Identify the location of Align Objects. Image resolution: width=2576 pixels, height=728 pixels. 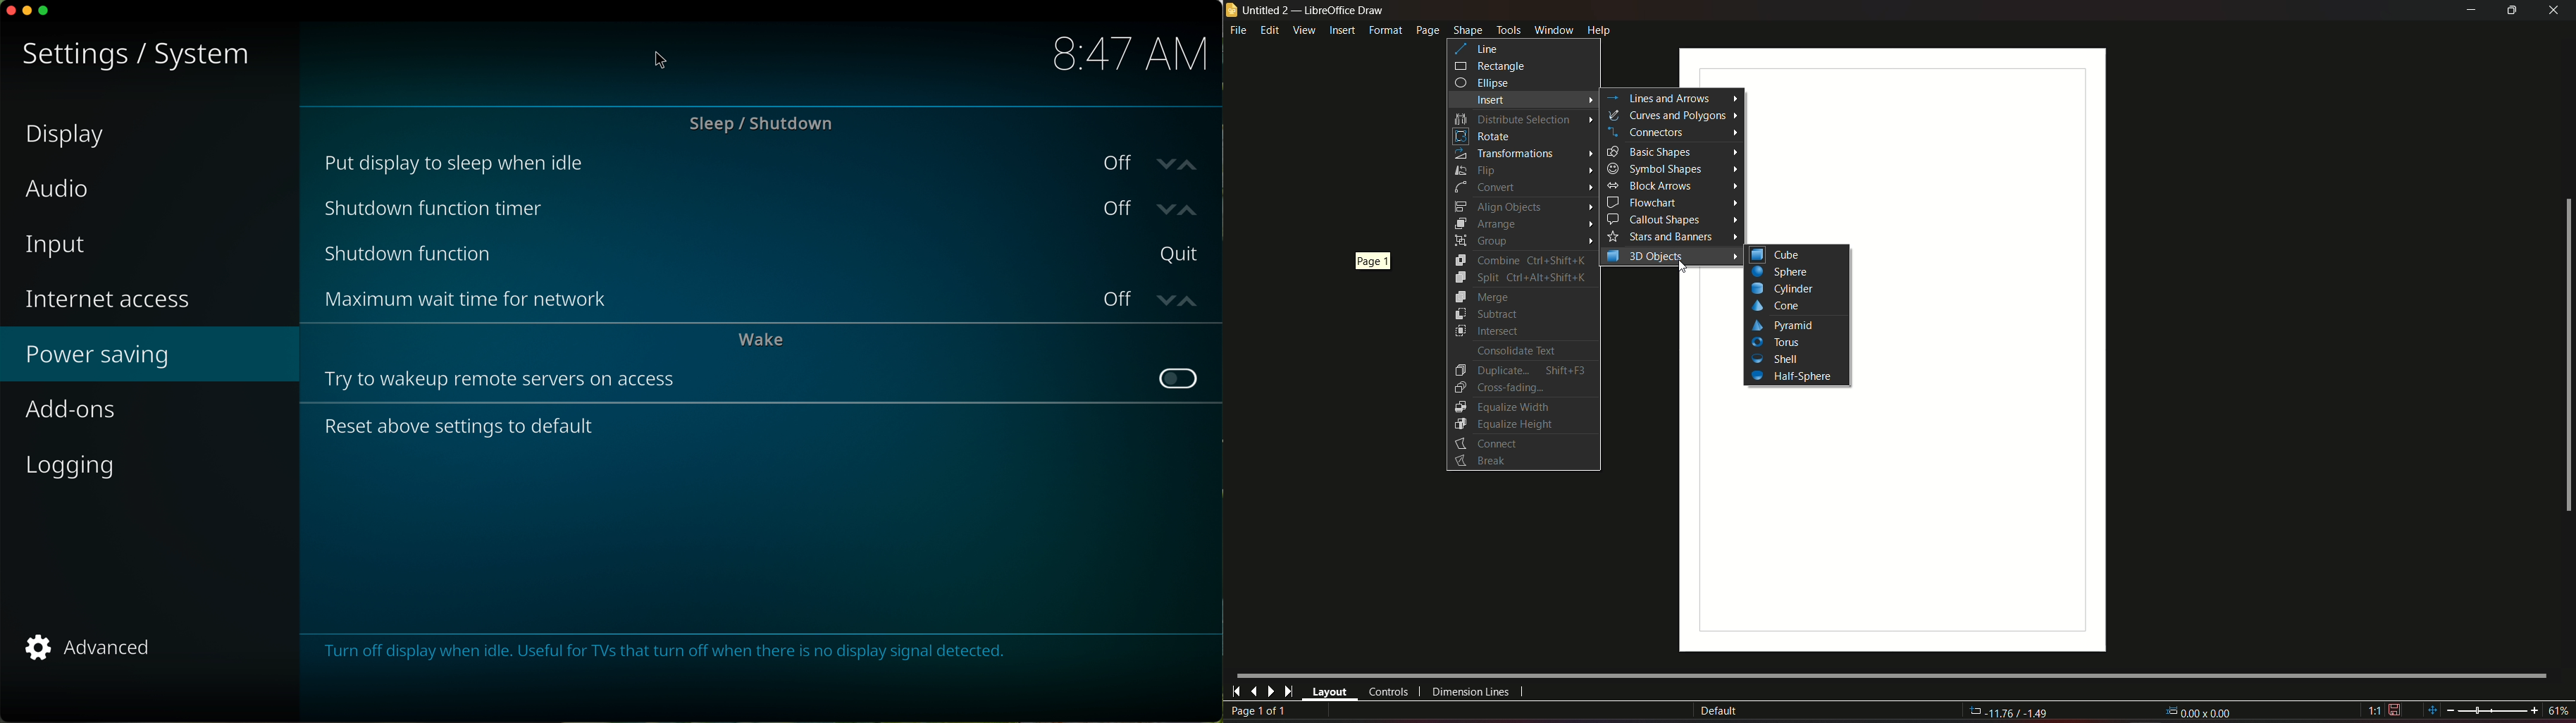
(1497, 206).